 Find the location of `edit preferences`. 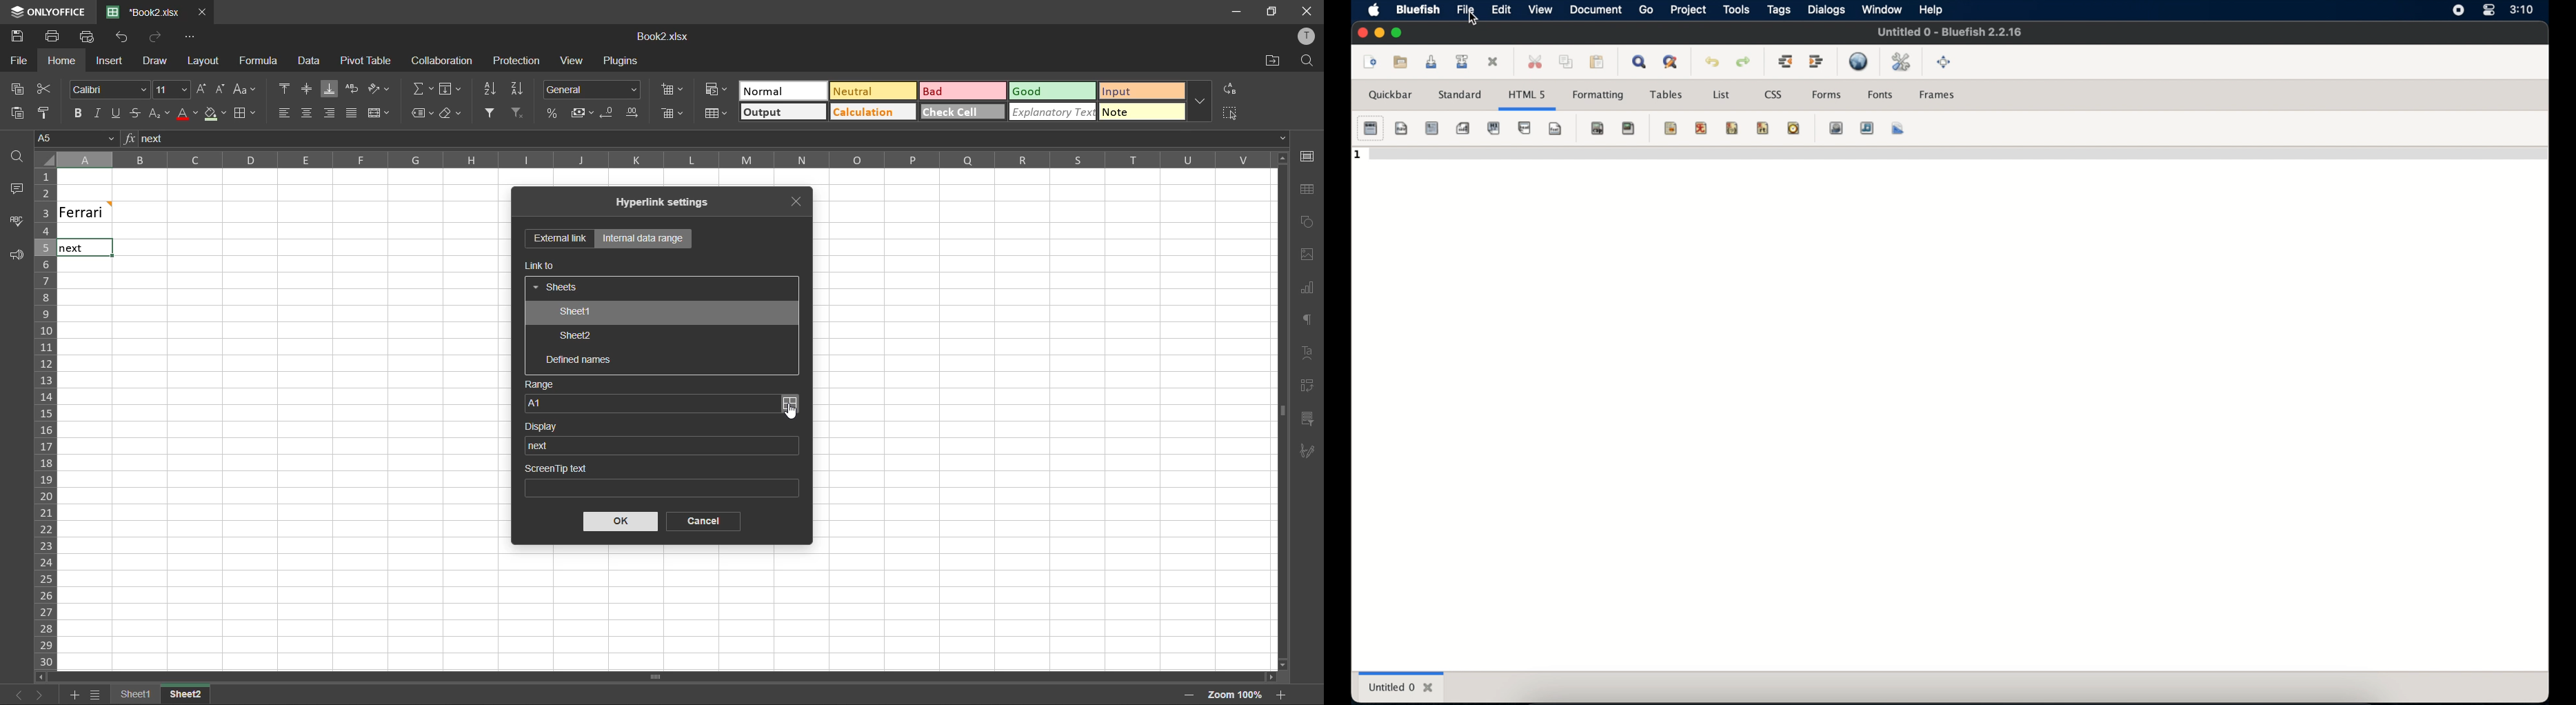

edit preferences is located at coordinates (1903, 63).